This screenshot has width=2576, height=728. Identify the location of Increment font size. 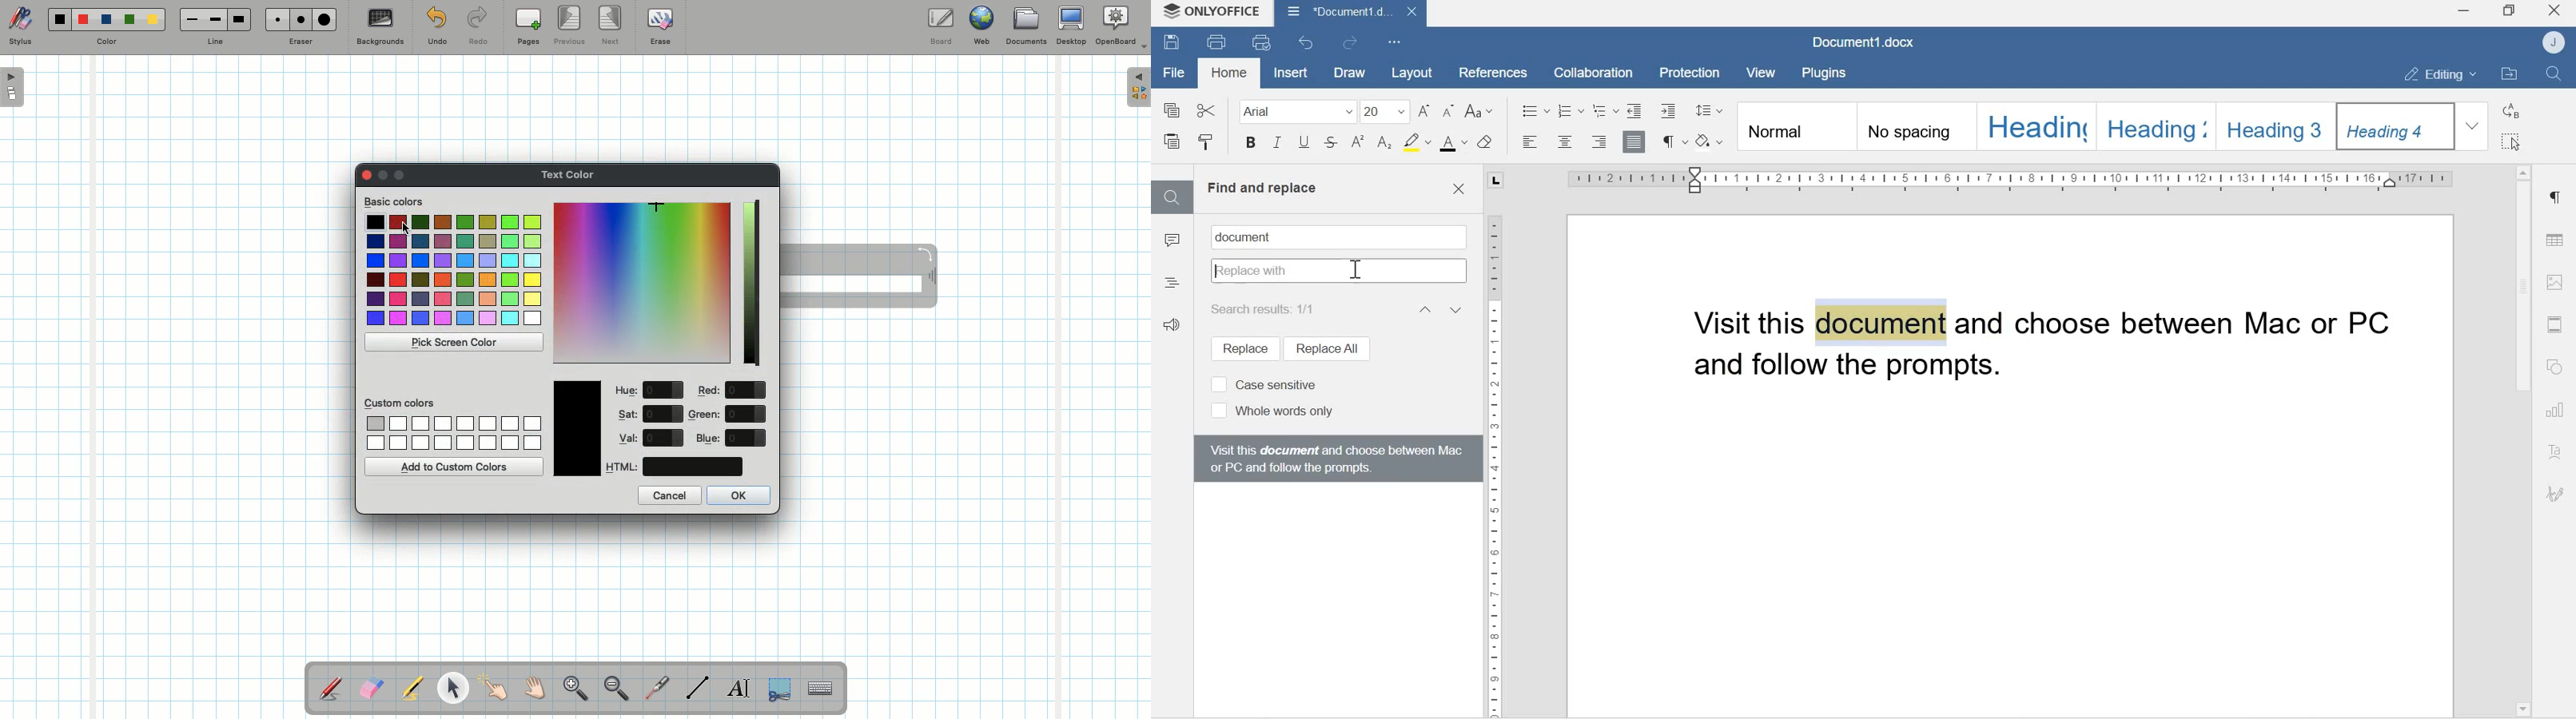
(1426, 111).